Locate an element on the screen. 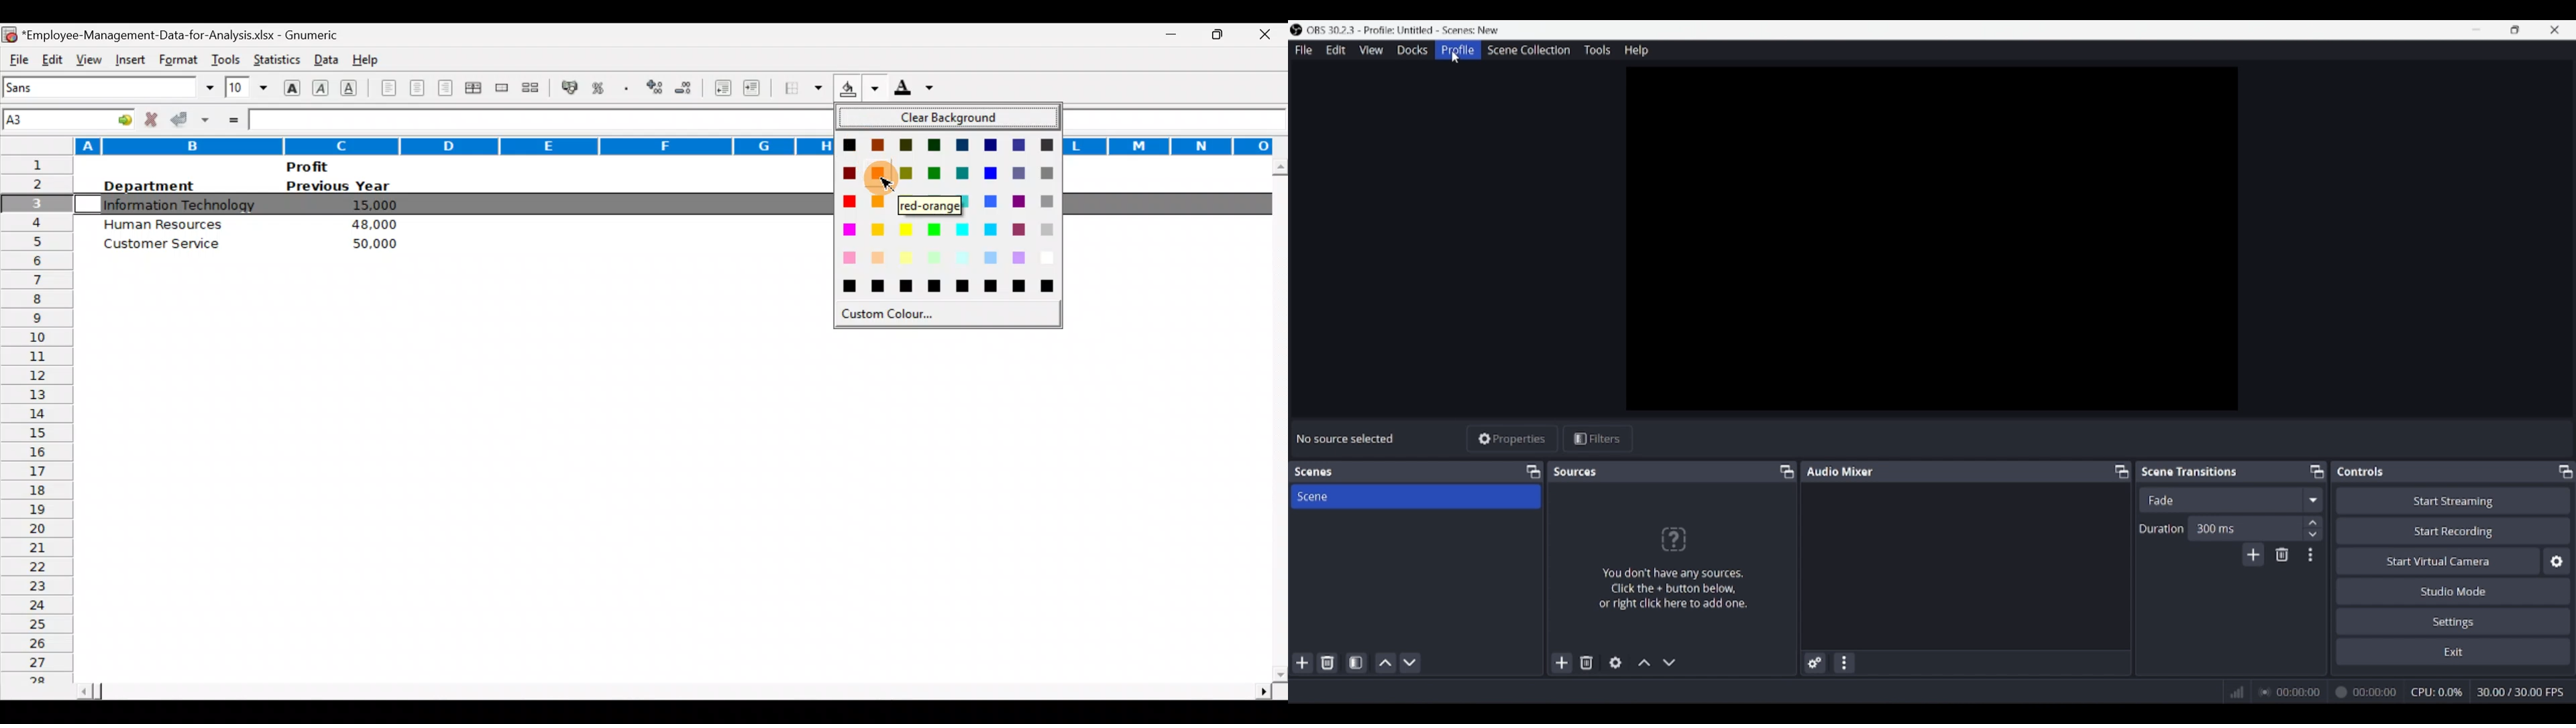  Borders is located at coordinates (804, 88).